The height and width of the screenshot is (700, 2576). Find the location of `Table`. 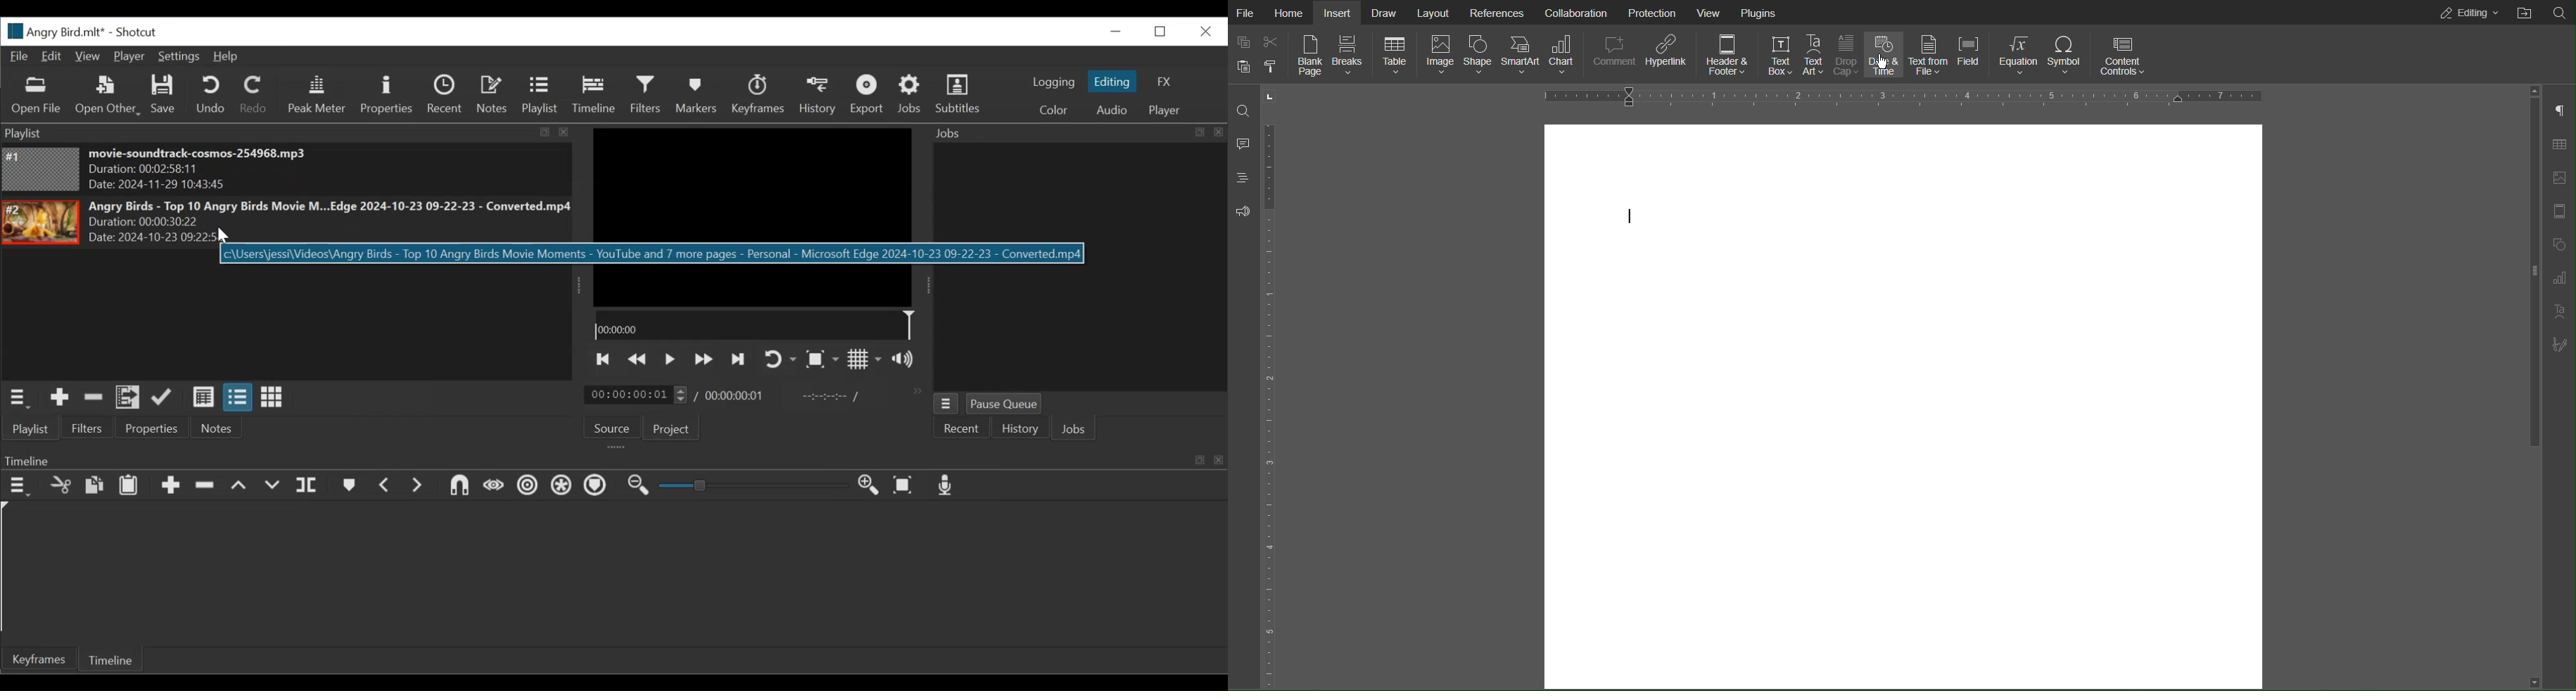

Table is located at coordinates (1397, 56).